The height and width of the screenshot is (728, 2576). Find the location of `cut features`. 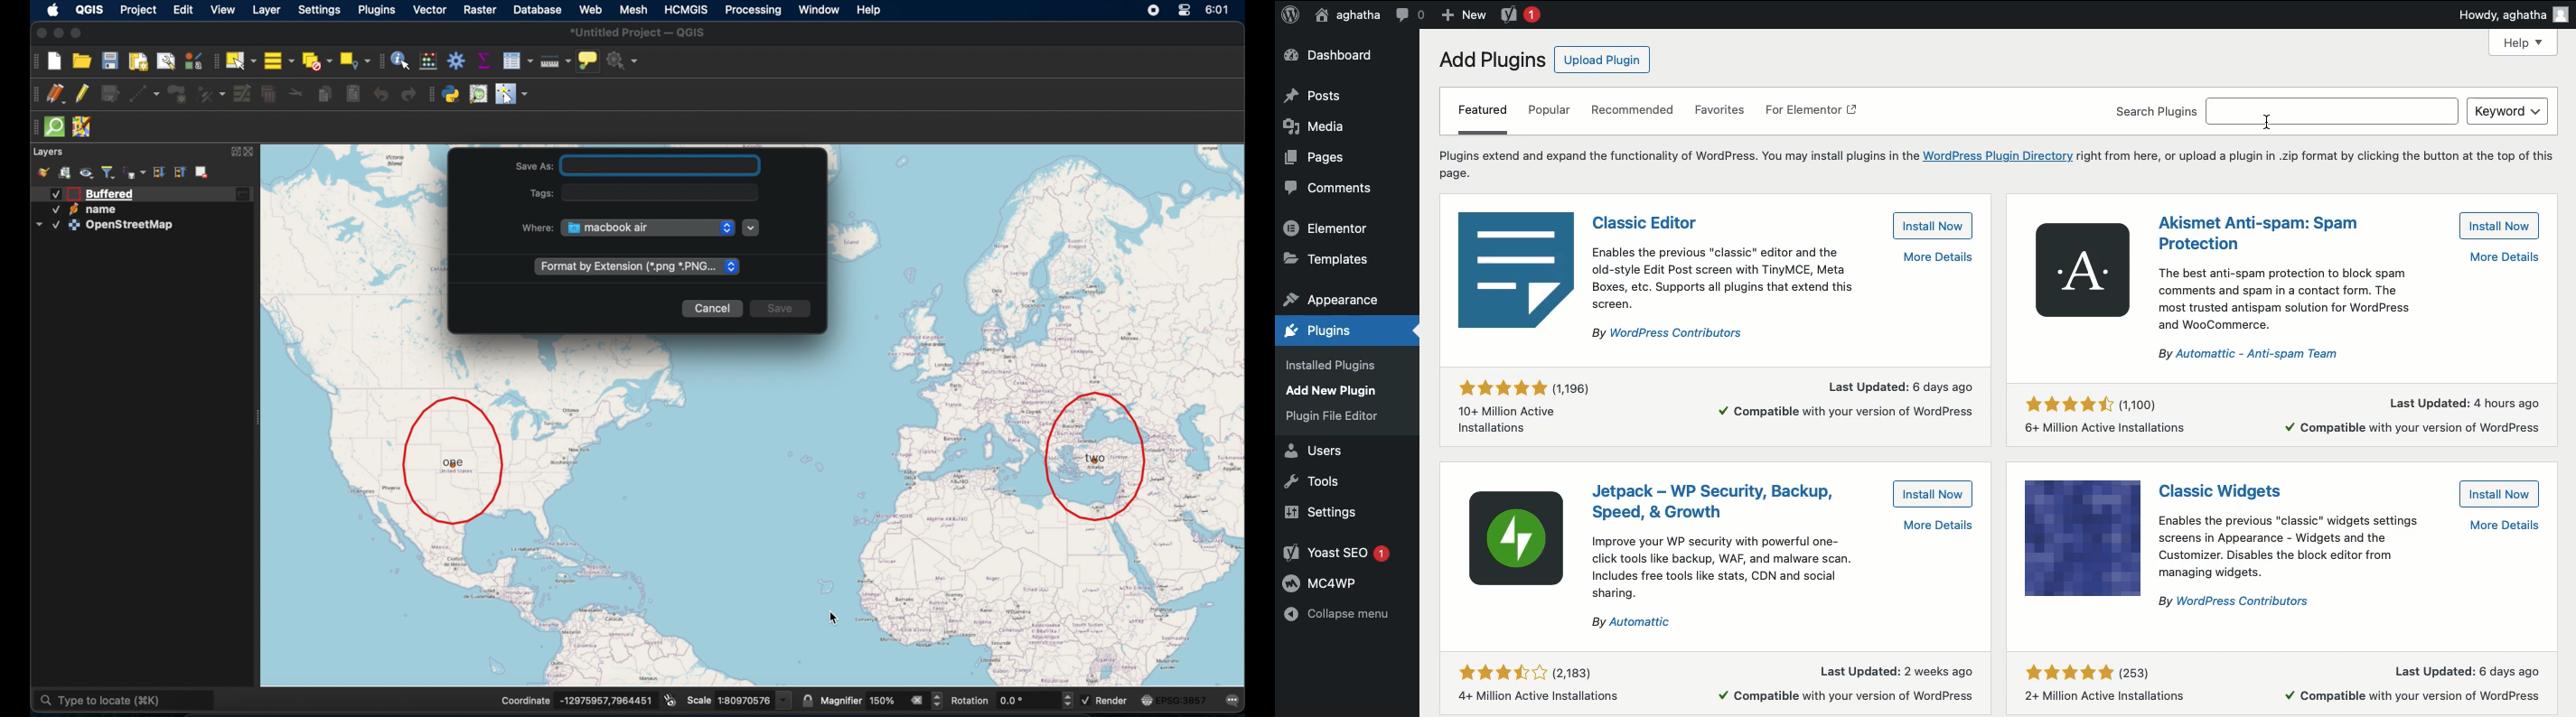

cut features is located at coordinates (294, 92).